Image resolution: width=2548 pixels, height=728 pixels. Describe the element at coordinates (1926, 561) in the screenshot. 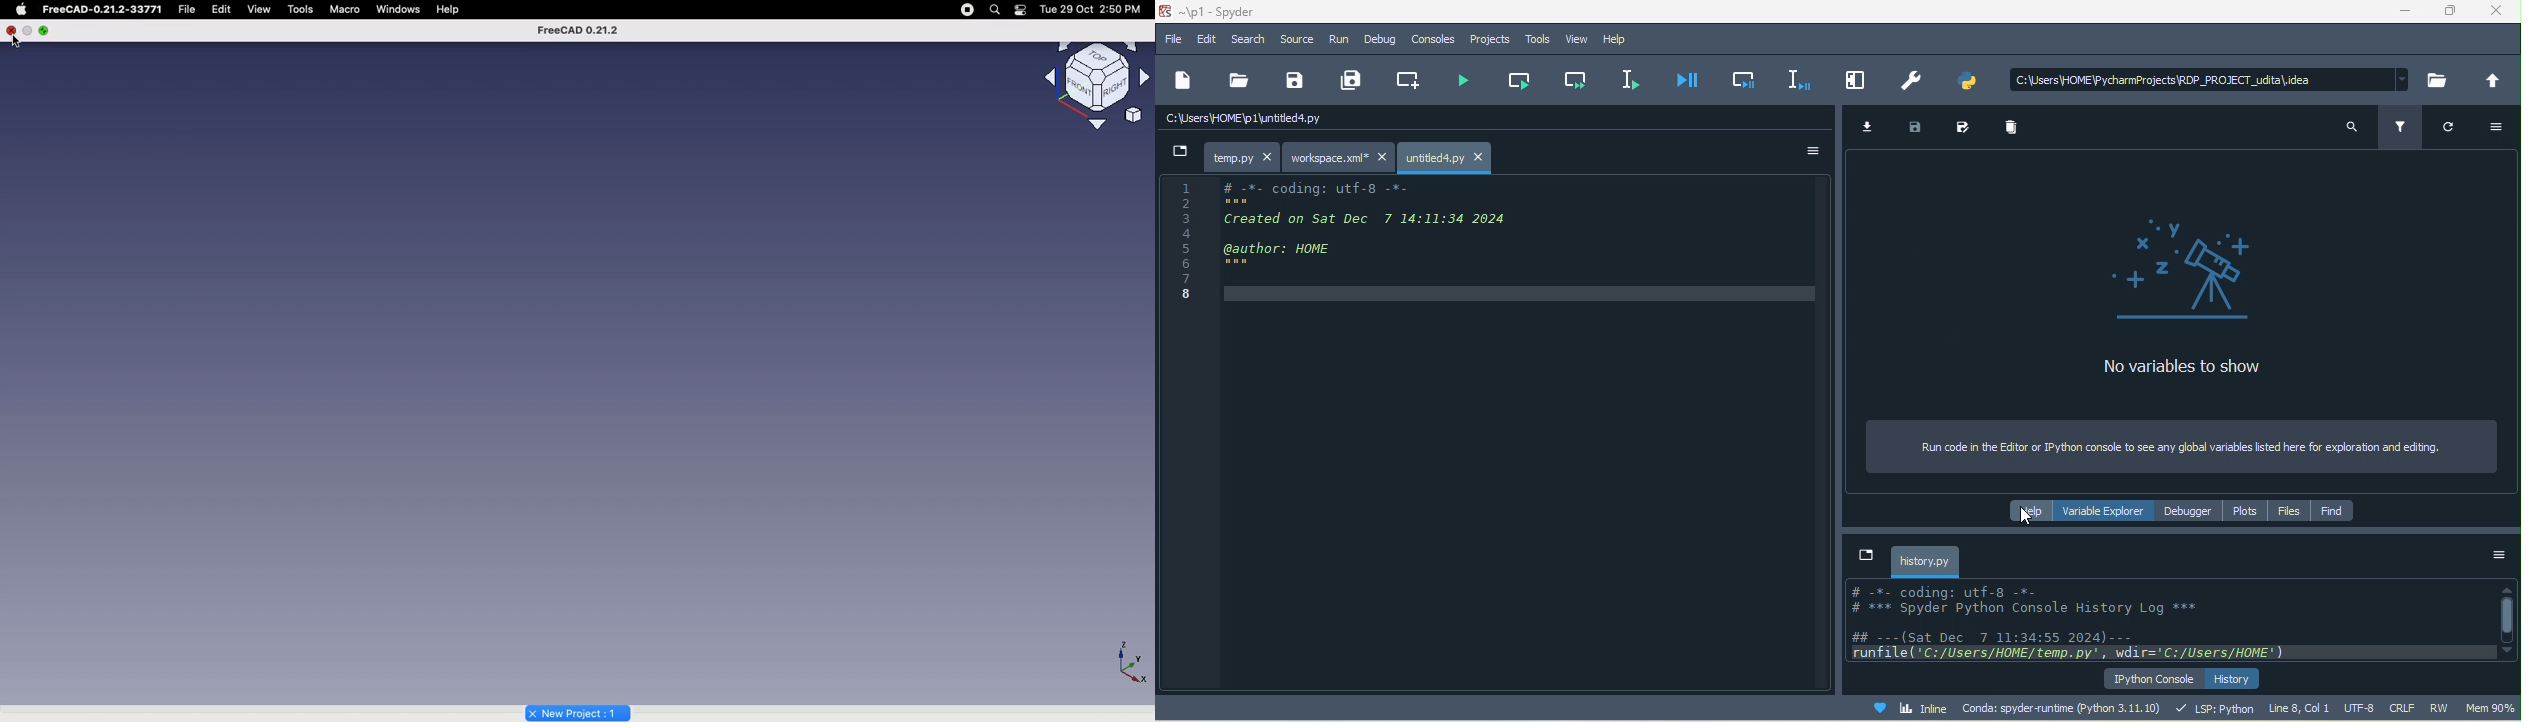

I see `history` at that location.